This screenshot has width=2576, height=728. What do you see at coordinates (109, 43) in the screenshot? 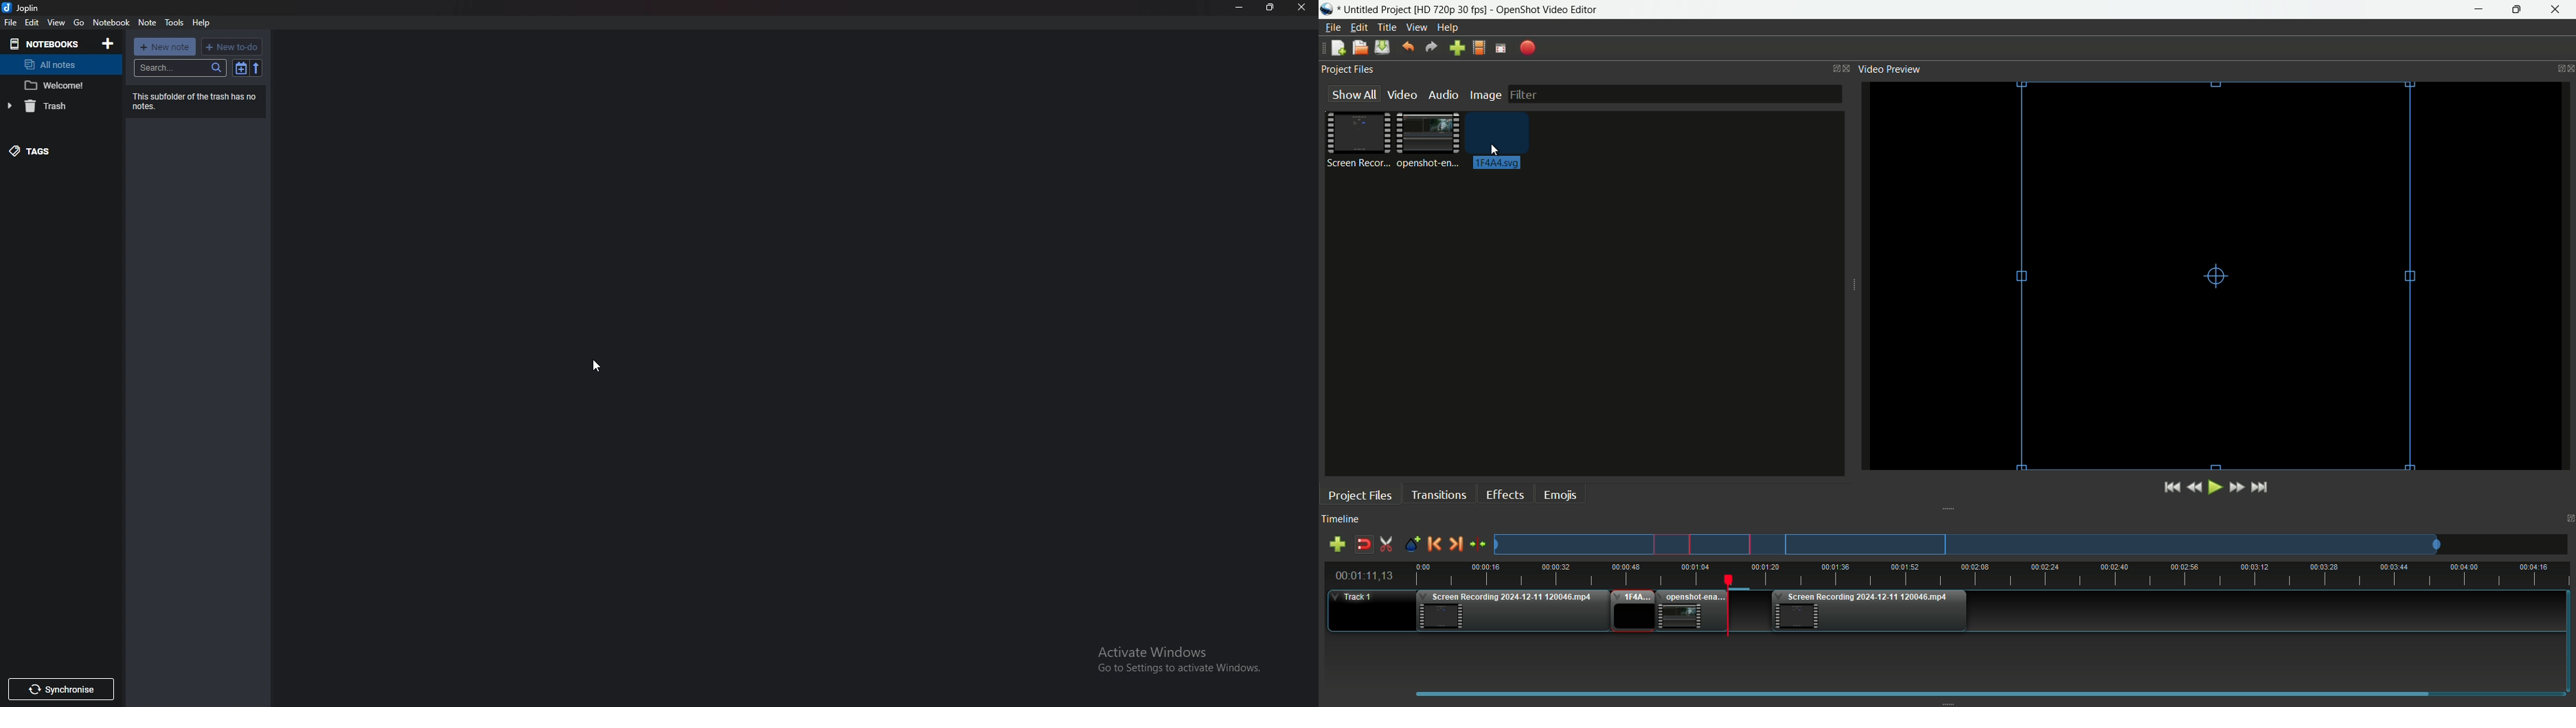
I see `Add notebooks` at bounding box center [109, 43].